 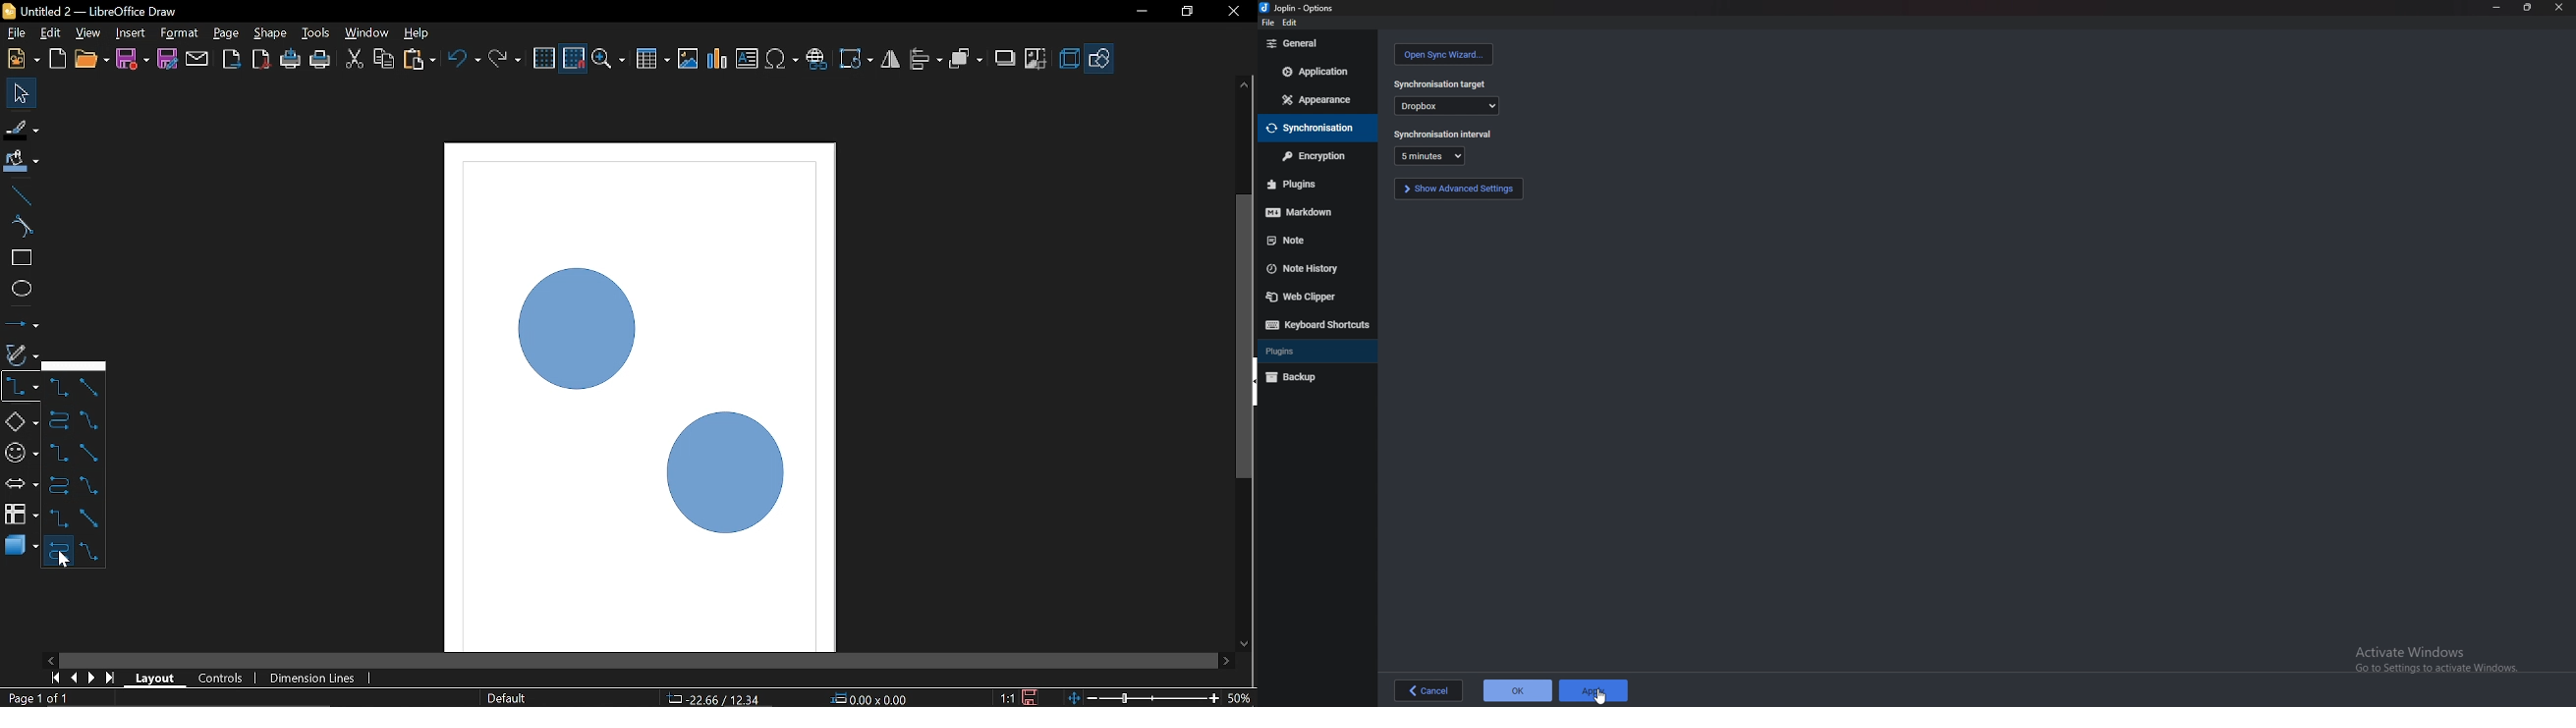 I want to click on backup, so click(x=1300, y=377).